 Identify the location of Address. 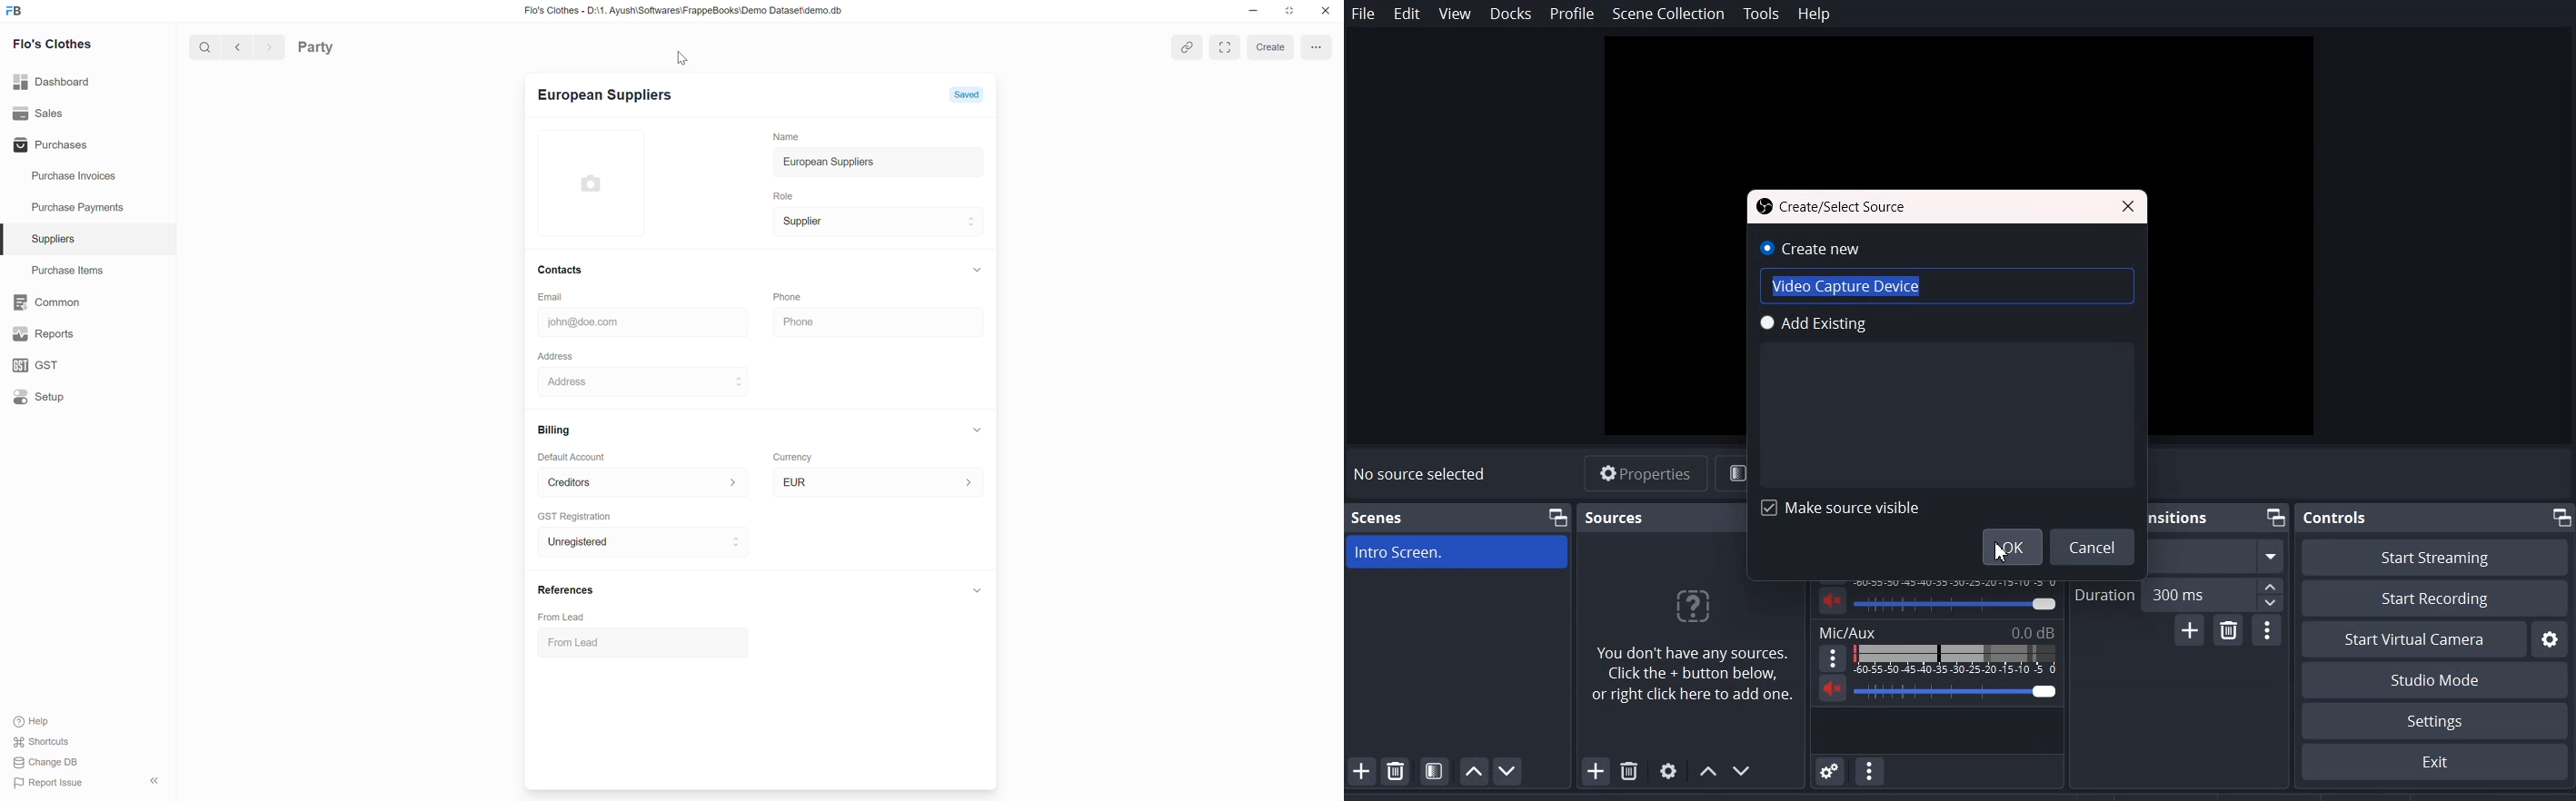
(551, 354).